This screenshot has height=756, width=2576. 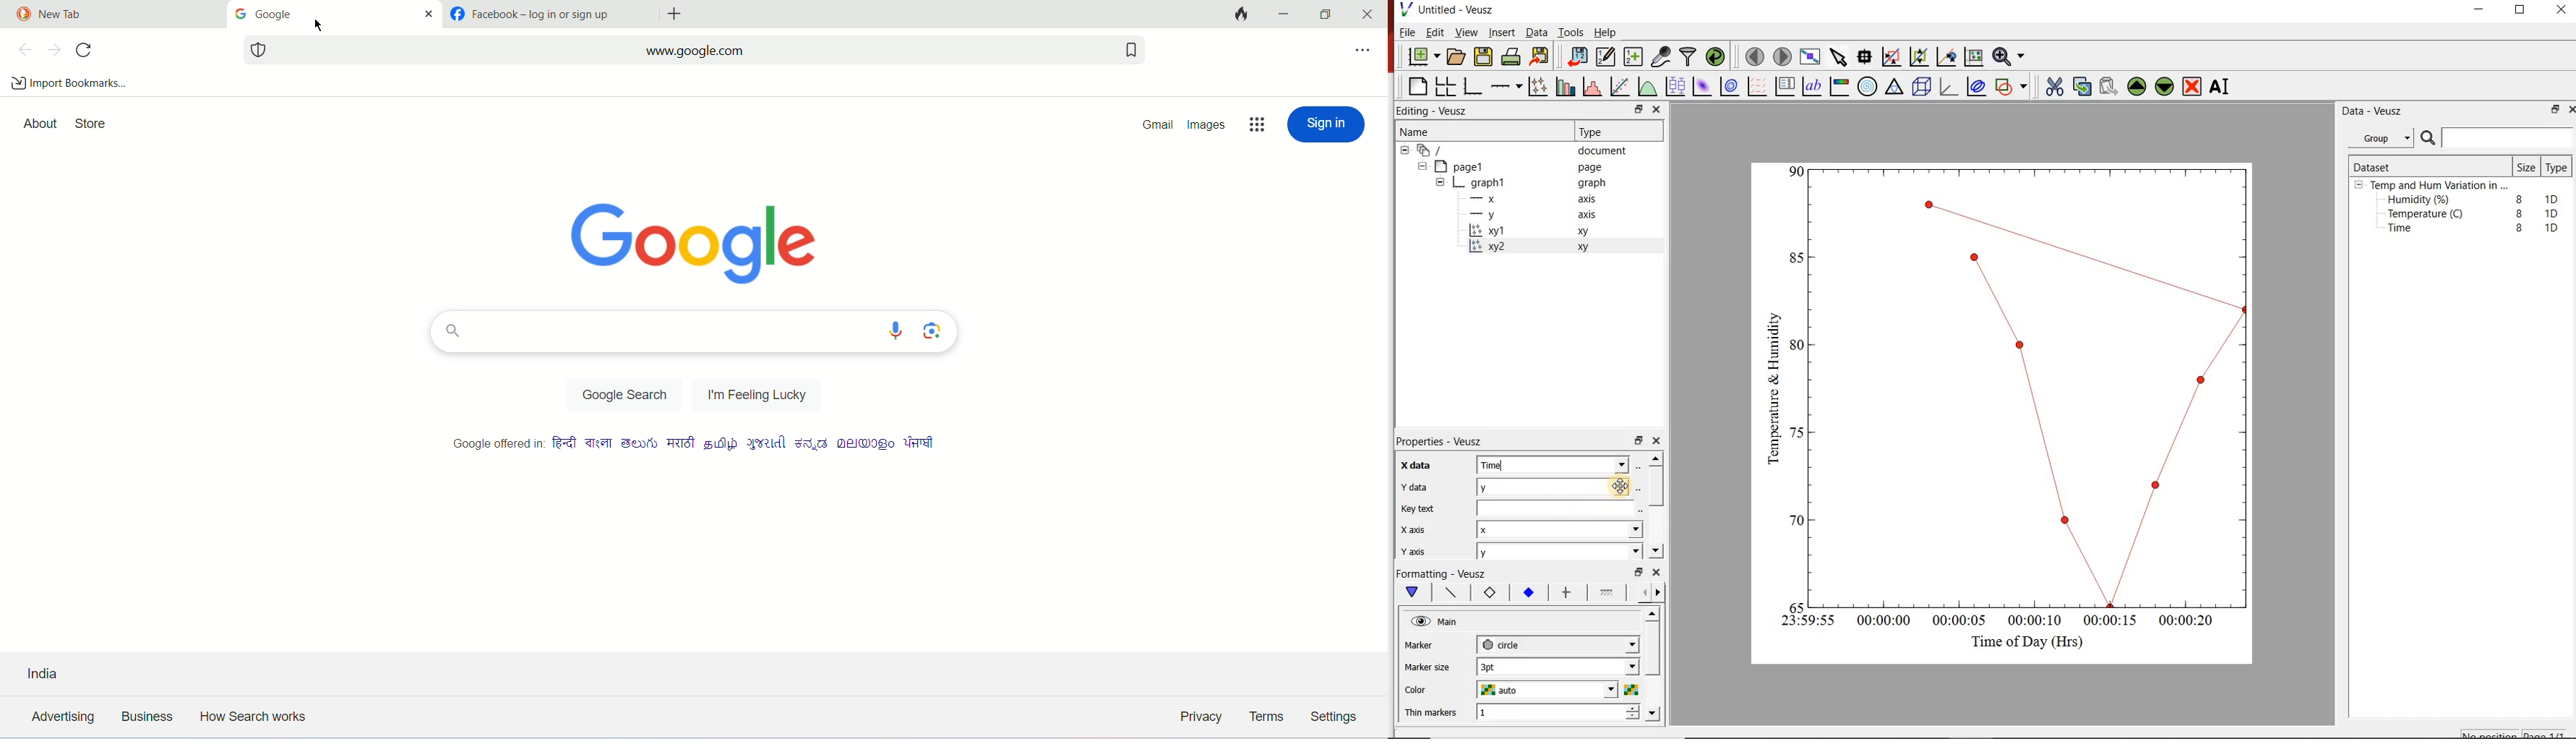 What do you see at coordinates (1797, 348) in the screenshot?
I see `0.6` at bounding box center [1797, 348].